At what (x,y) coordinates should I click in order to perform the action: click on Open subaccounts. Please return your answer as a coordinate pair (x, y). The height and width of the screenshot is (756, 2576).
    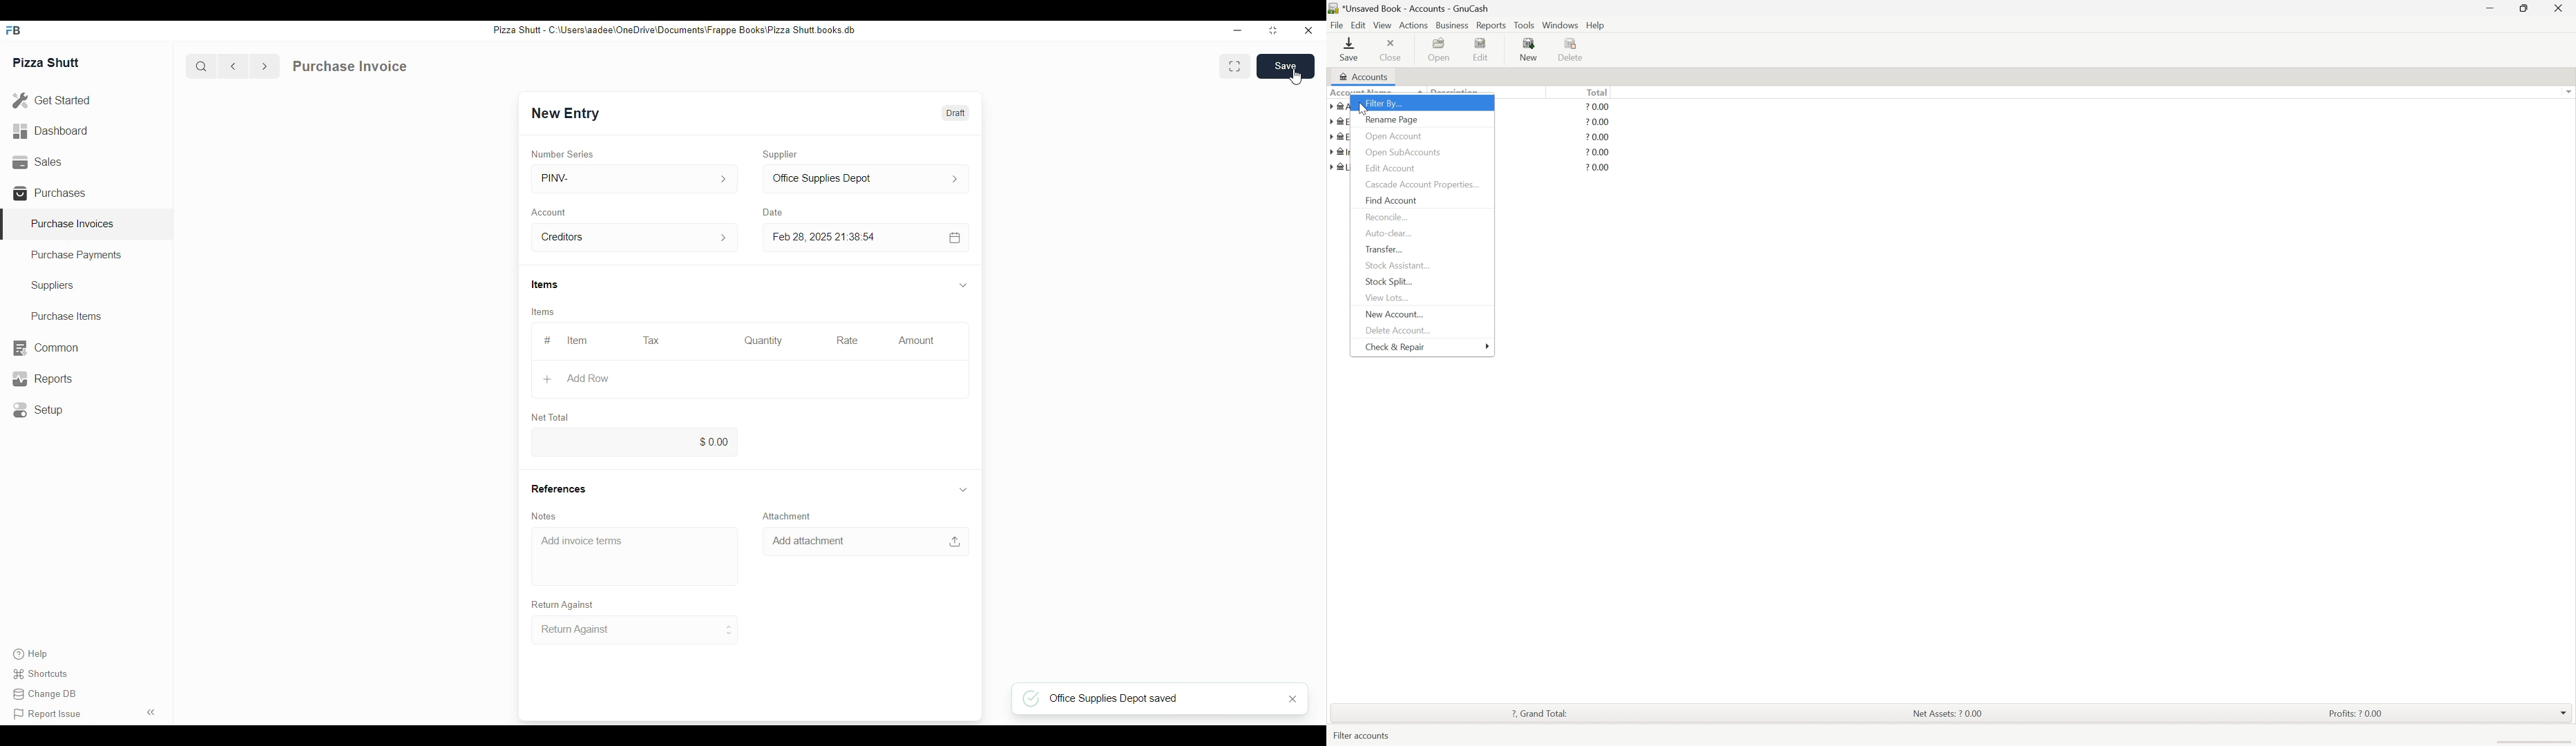
    Looking at the image, I should click on (1405, 153).